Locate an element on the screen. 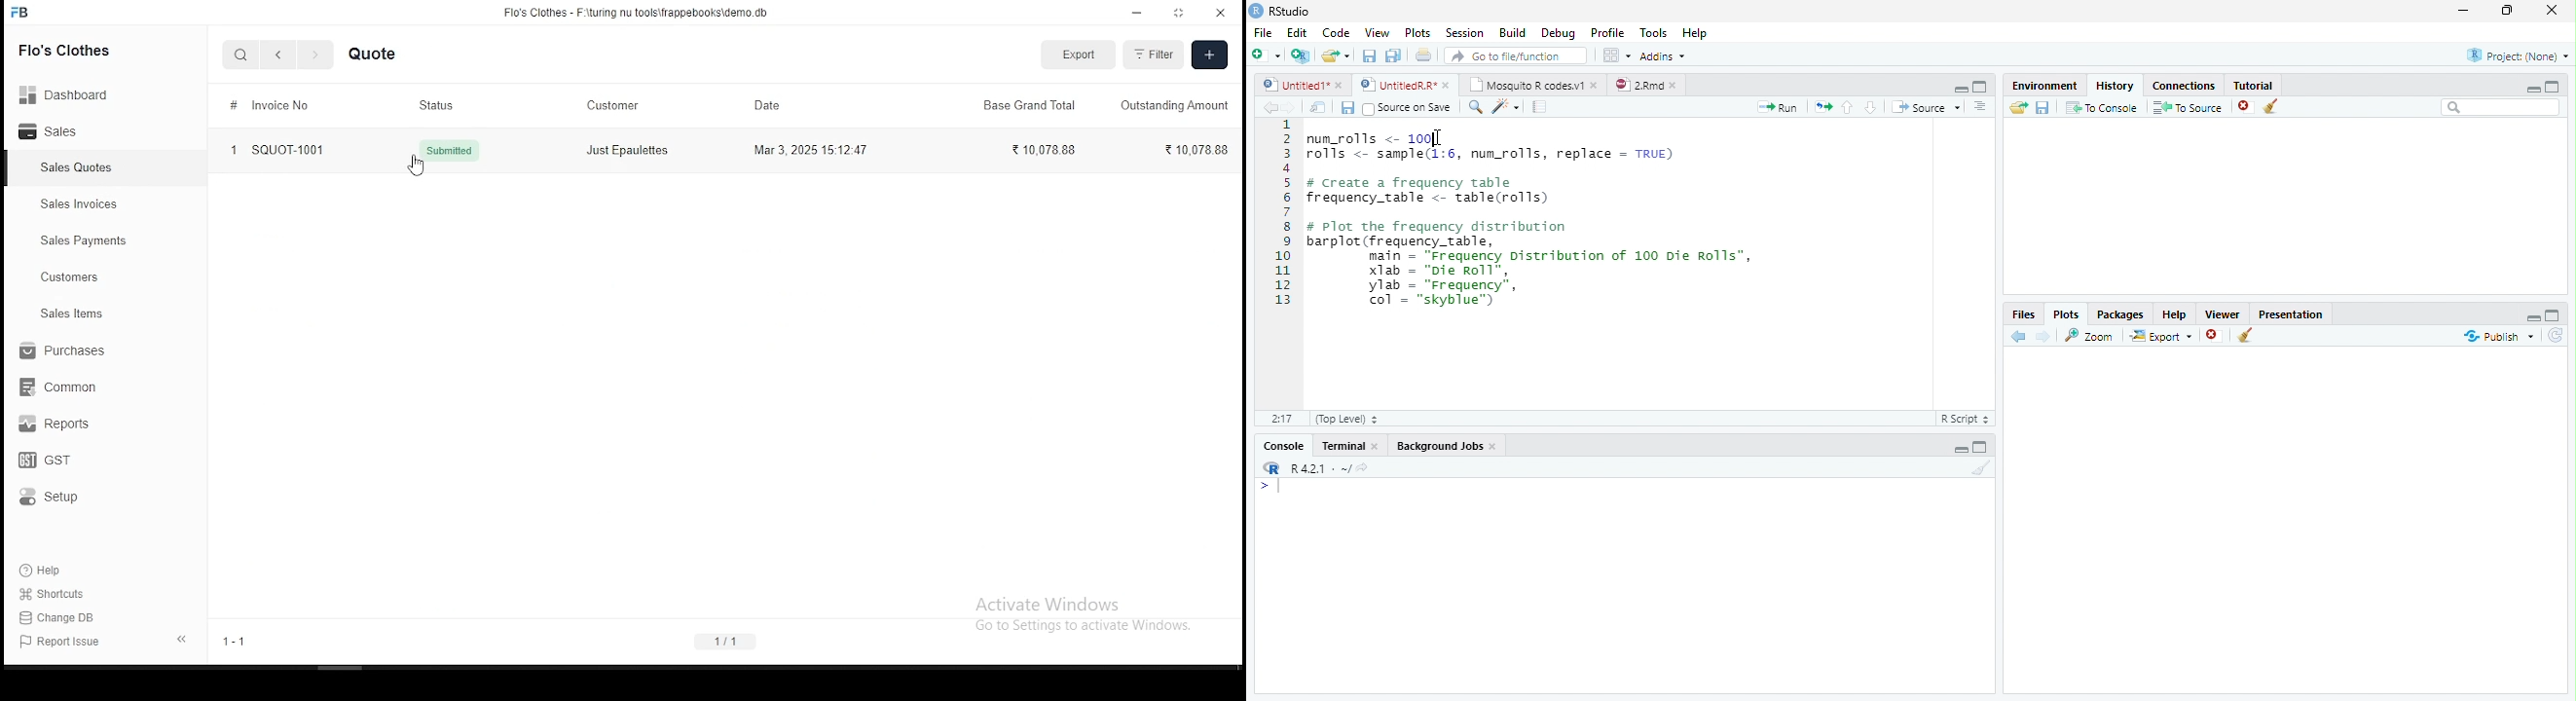 The image size is (2576, 728). Plots is located at coordinates (2067, 313).